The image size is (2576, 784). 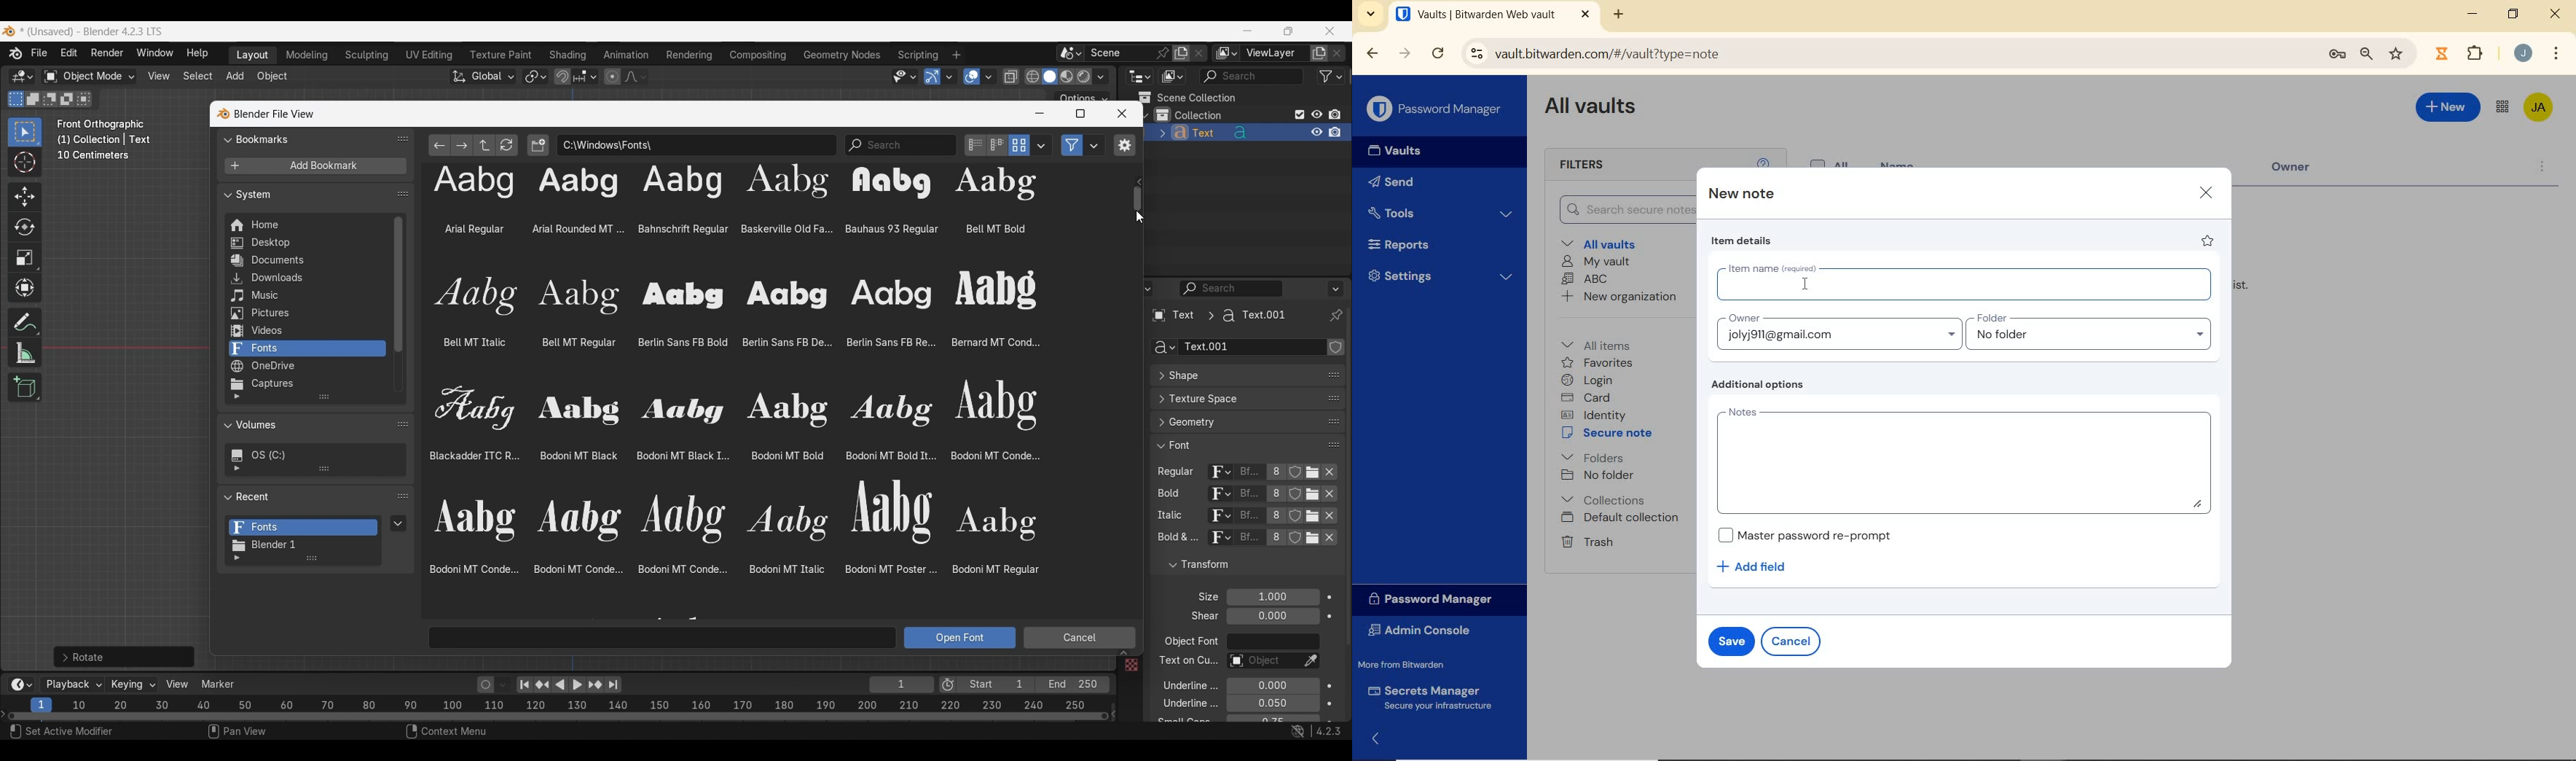 What do you see at coordinates (1598, 475) in the screenshot?
I see `No folder` at bounding box center [1598, 475].